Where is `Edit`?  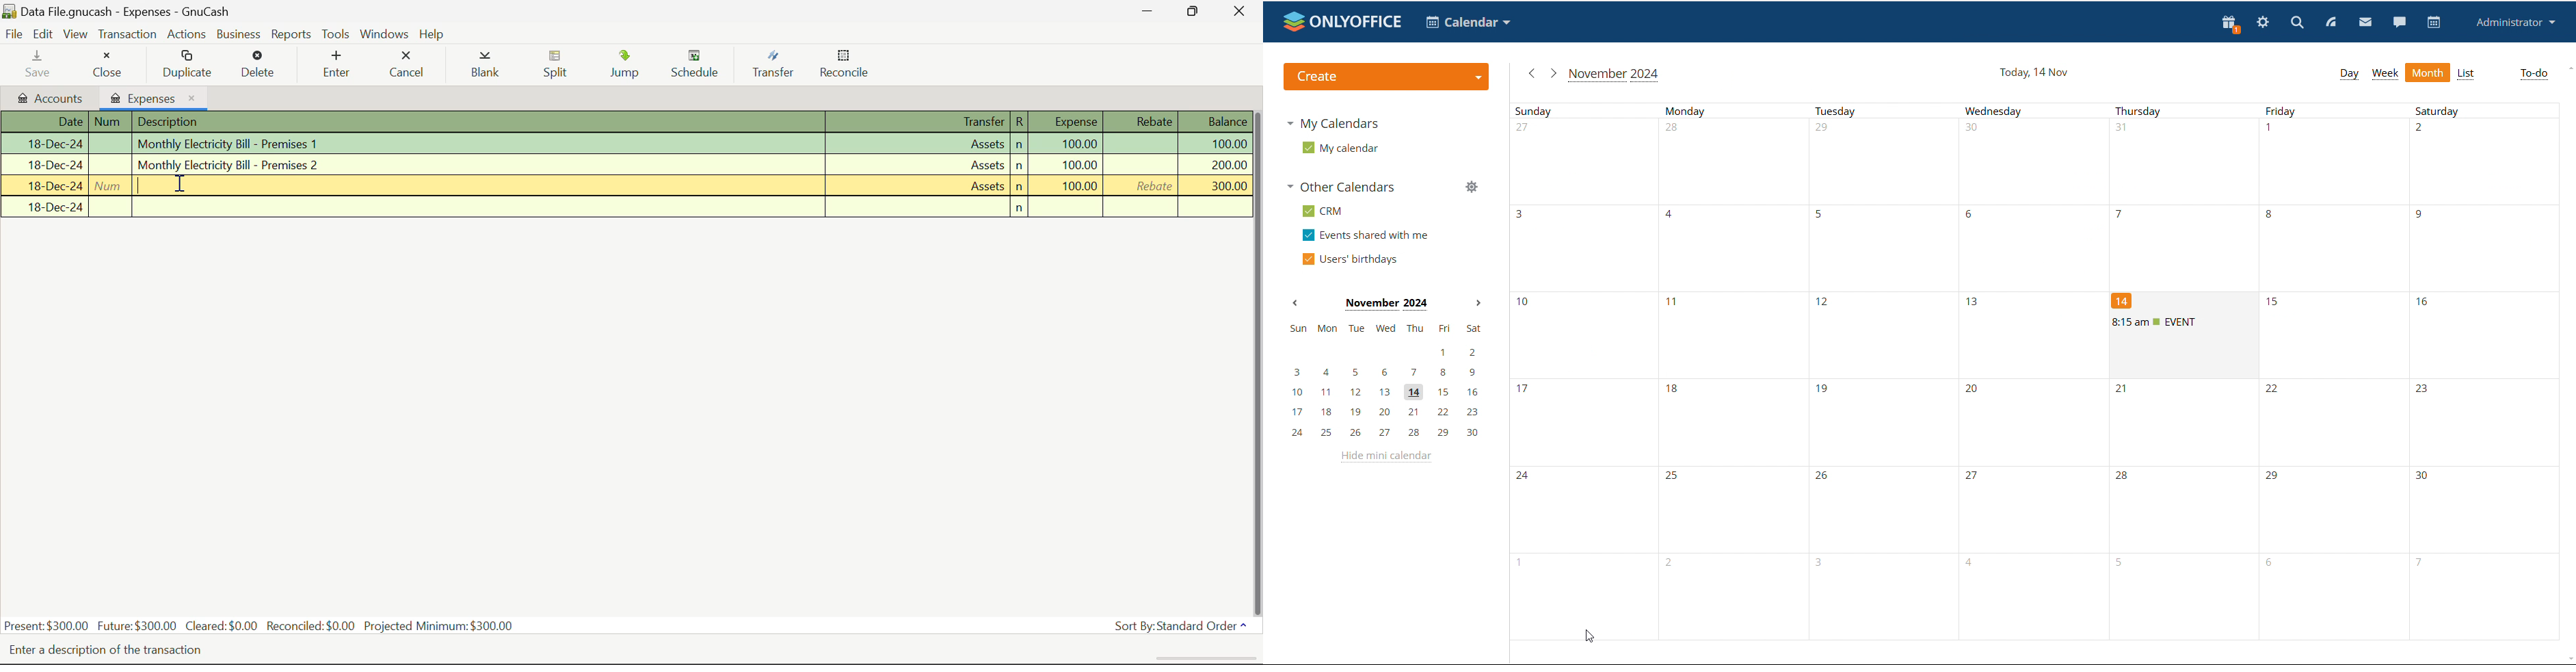
Edit is located at coordinates (45, 35).